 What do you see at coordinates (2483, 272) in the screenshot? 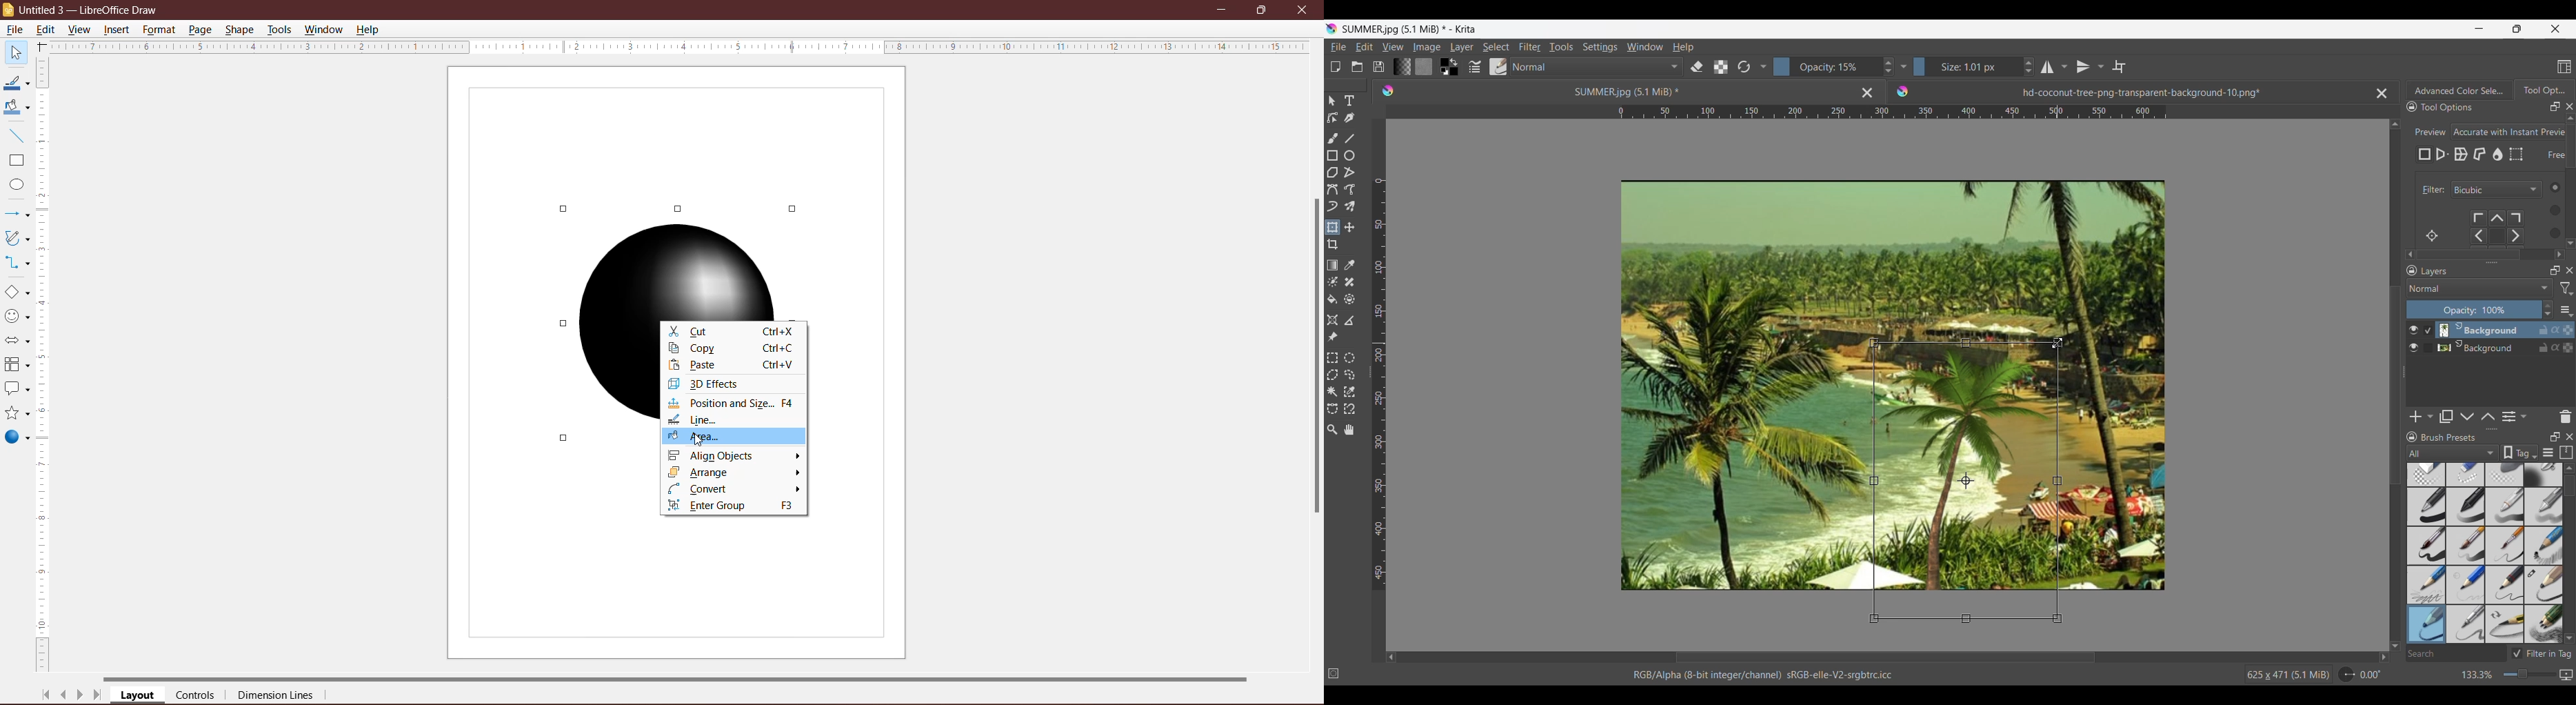
I see `Layers` at bounding box center [2483, 272].